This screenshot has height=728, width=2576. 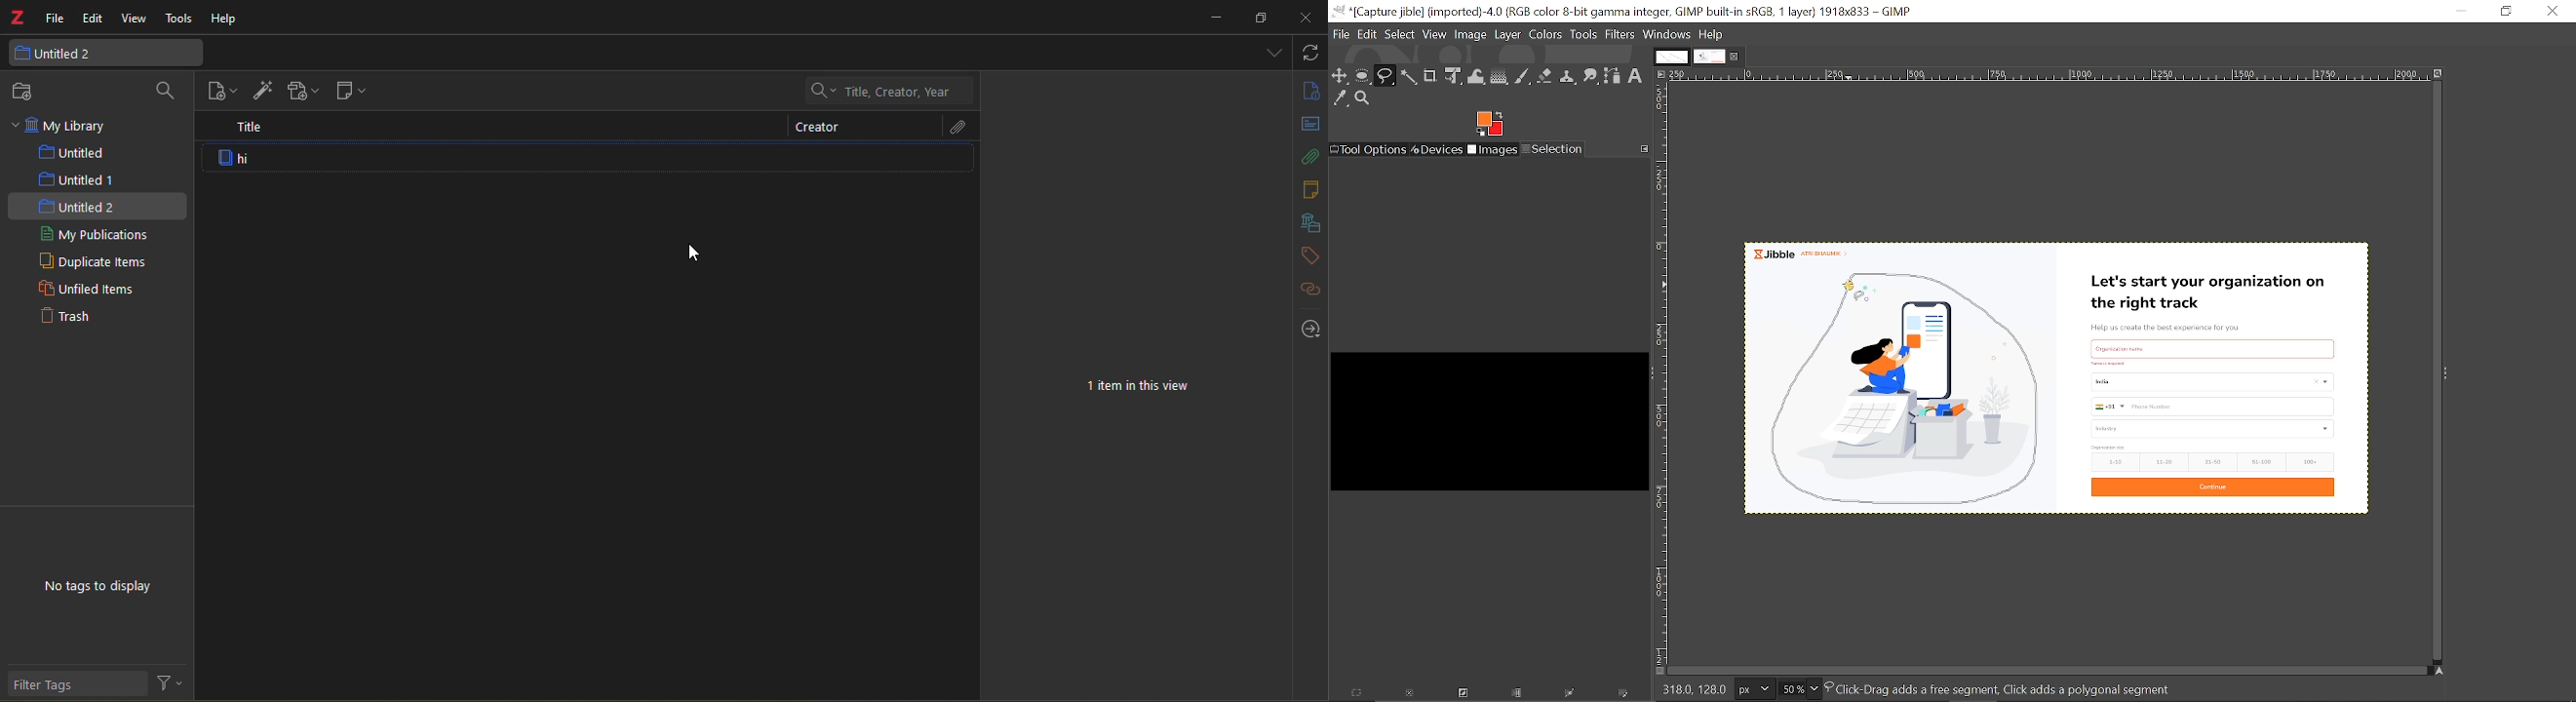 I want to click on Access this image menu, so click(x=1661, y=75).